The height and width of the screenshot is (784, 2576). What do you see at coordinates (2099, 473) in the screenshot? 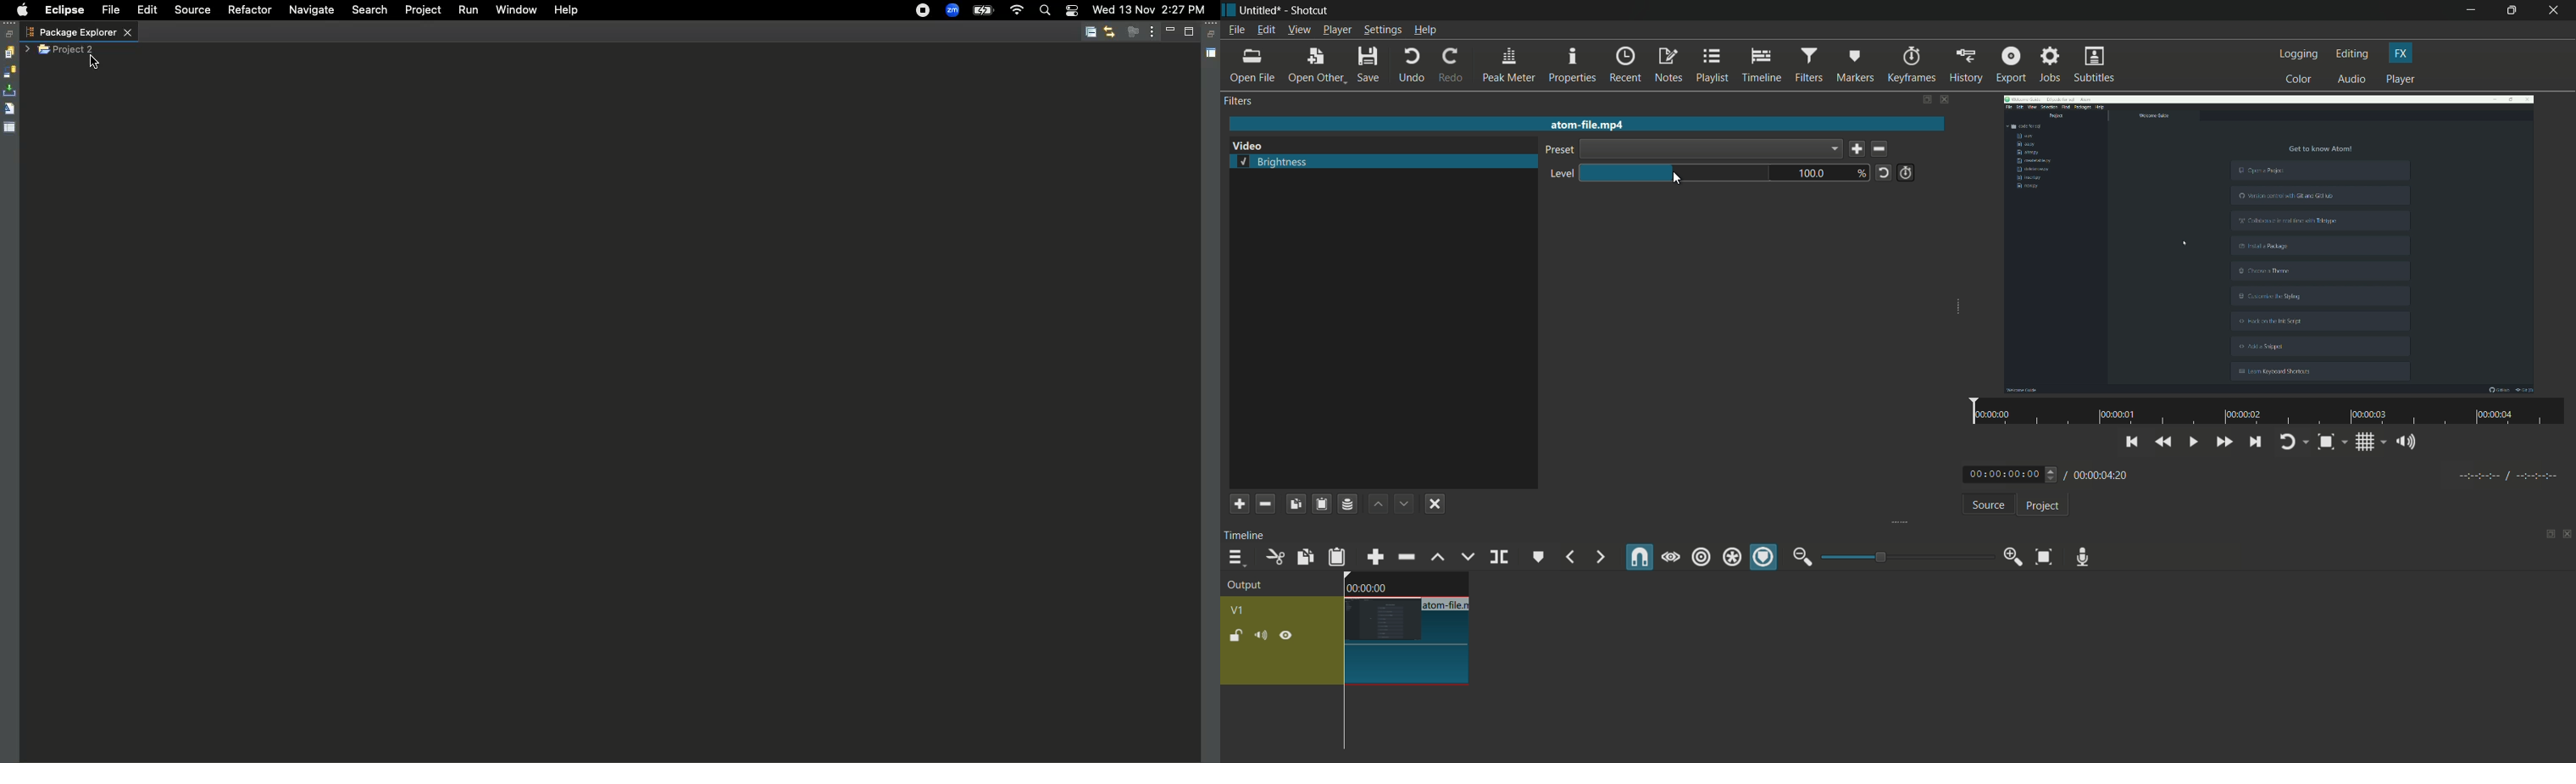
I see `/ 00:00:04:20 (total time)` at bounding box center [2099, 473].